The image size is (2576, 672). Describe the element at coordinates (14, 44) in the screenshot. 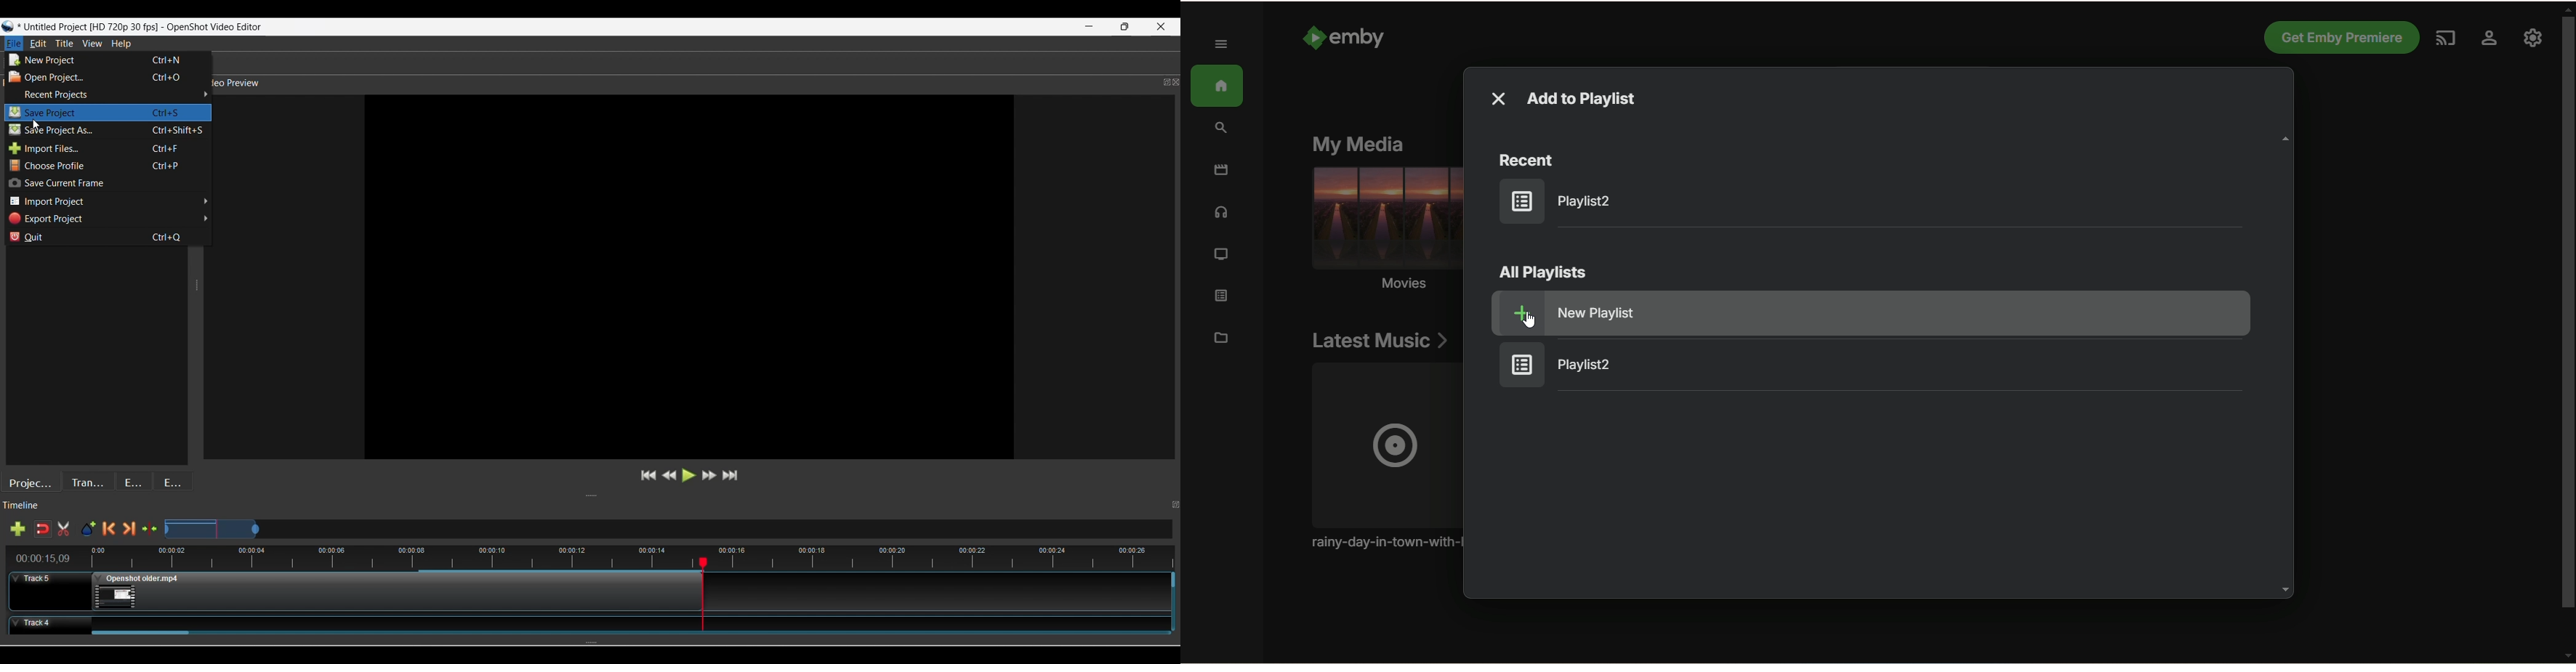

I see `File` at that location.